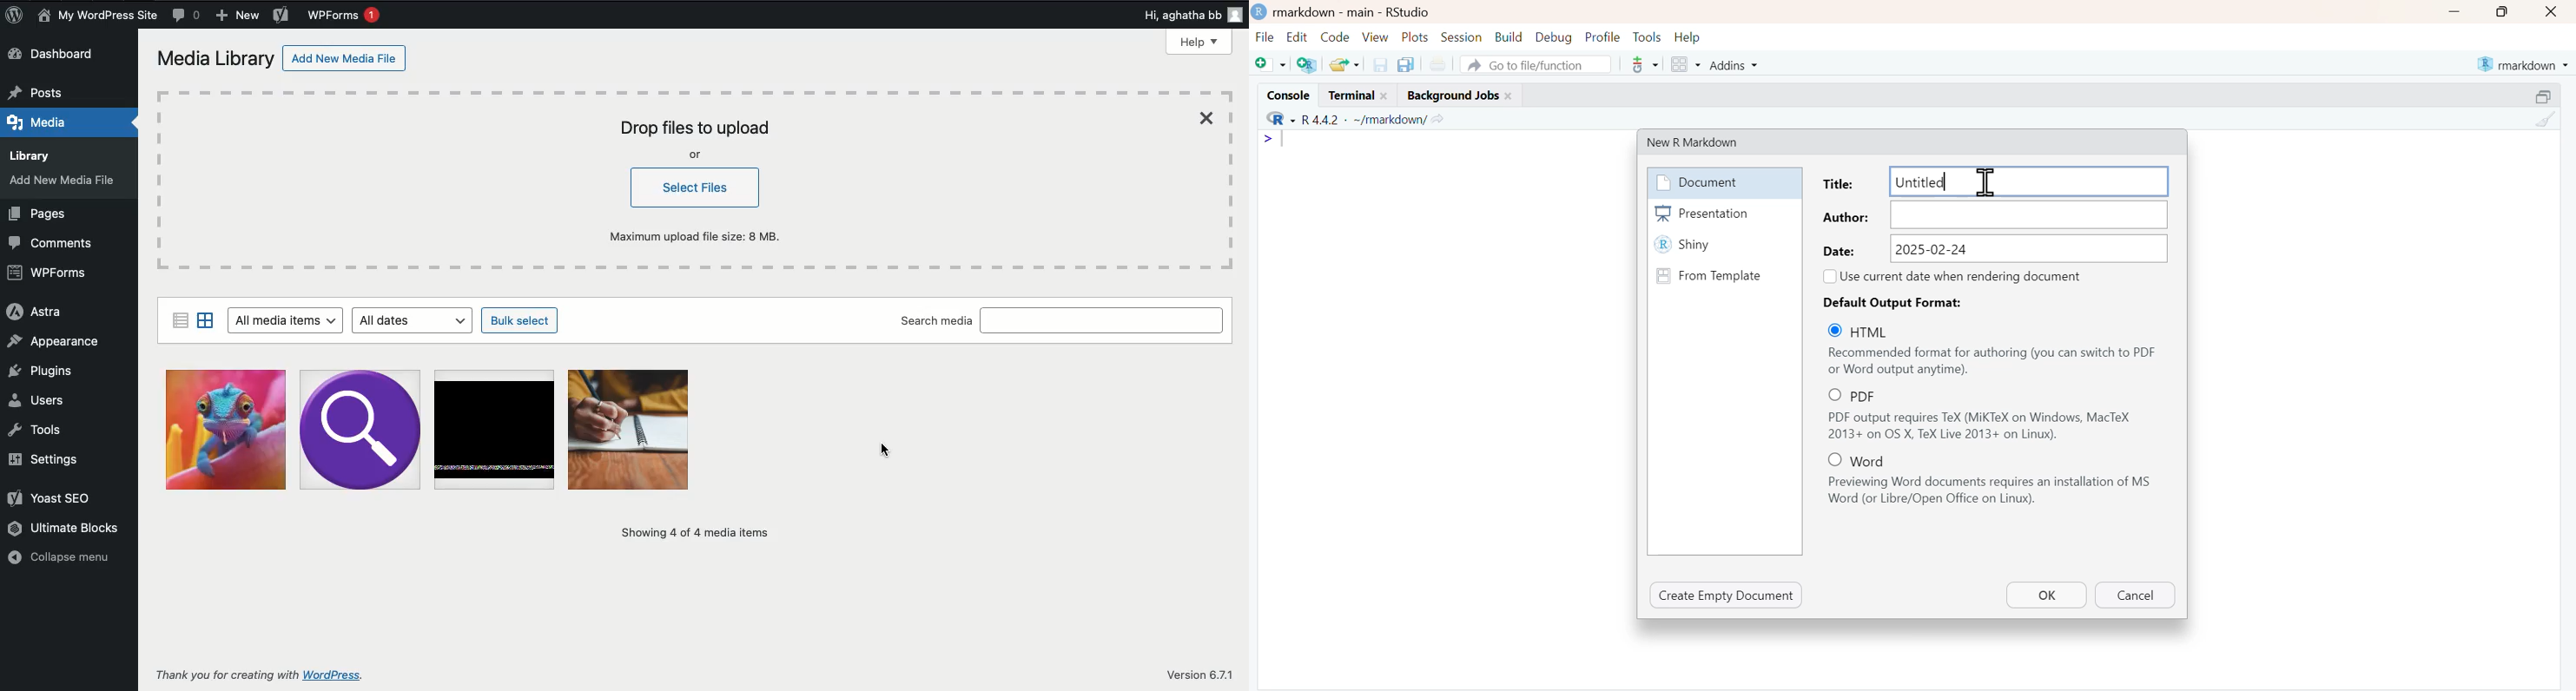  Describe the element at coordinates (1643, 64) in the screenshot. I see `git commit` at that location.